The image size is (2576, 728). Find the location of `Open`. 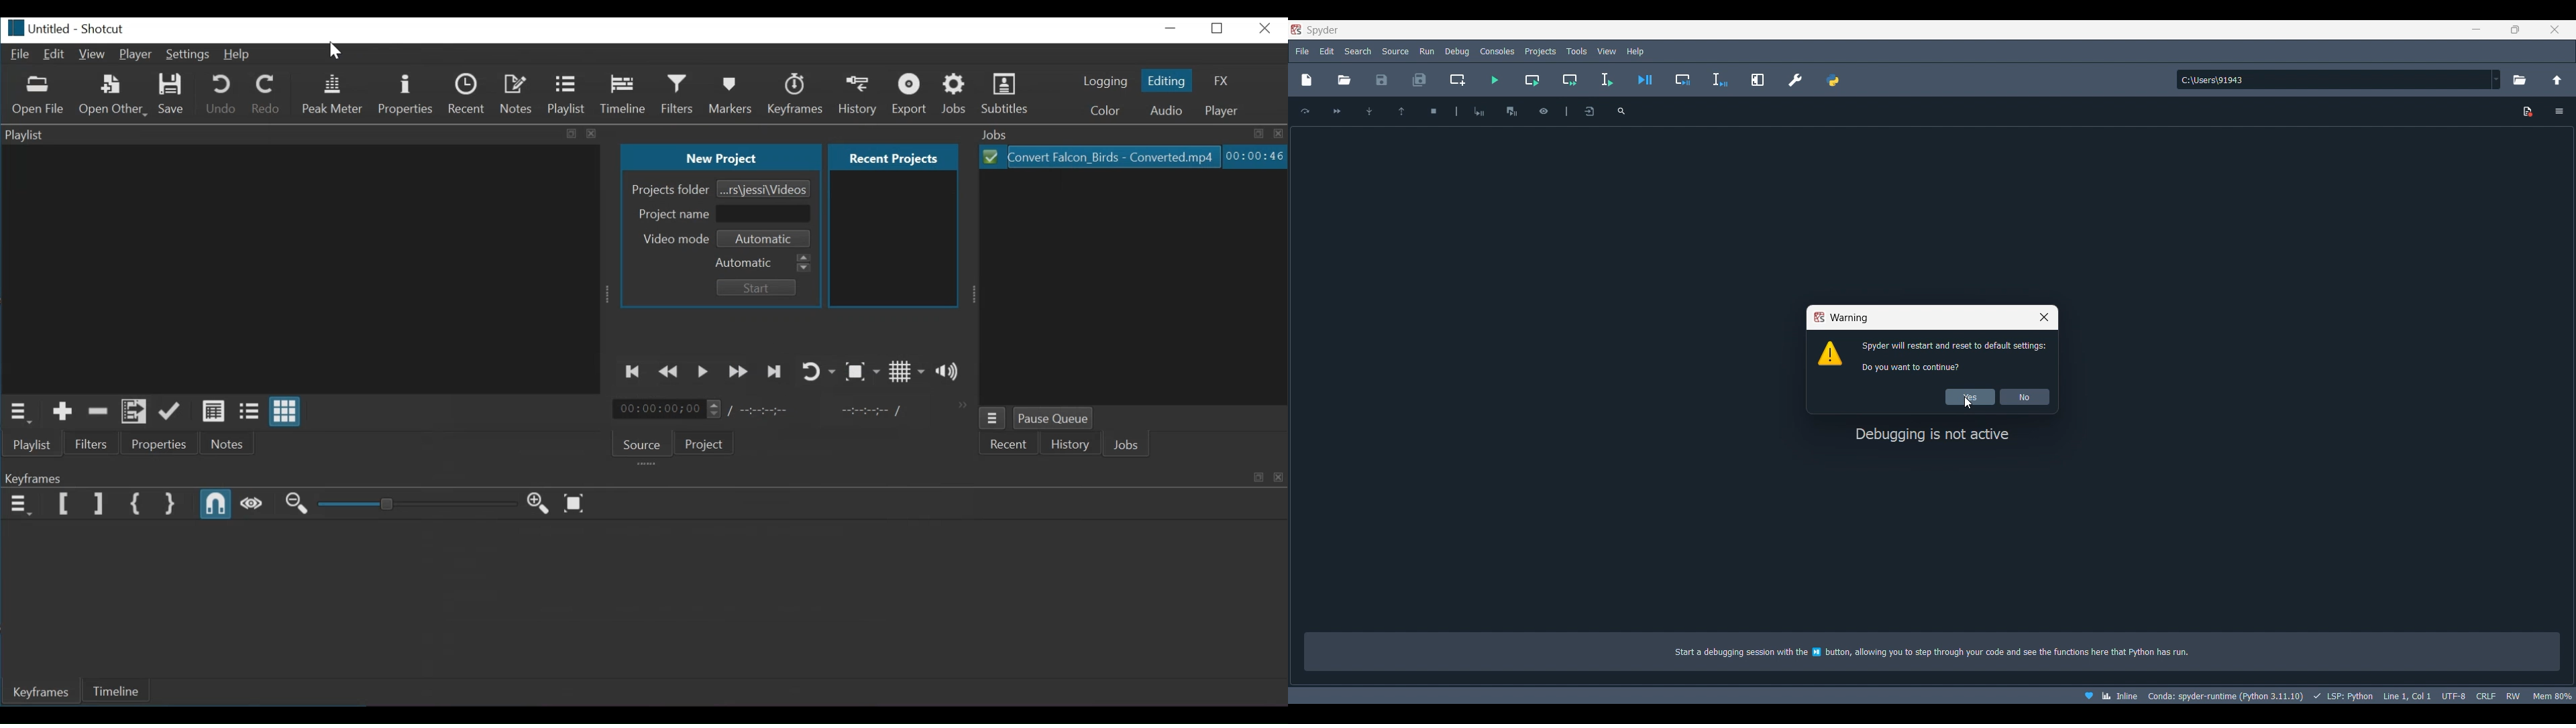

Open is located at coordinates (1344, 80).